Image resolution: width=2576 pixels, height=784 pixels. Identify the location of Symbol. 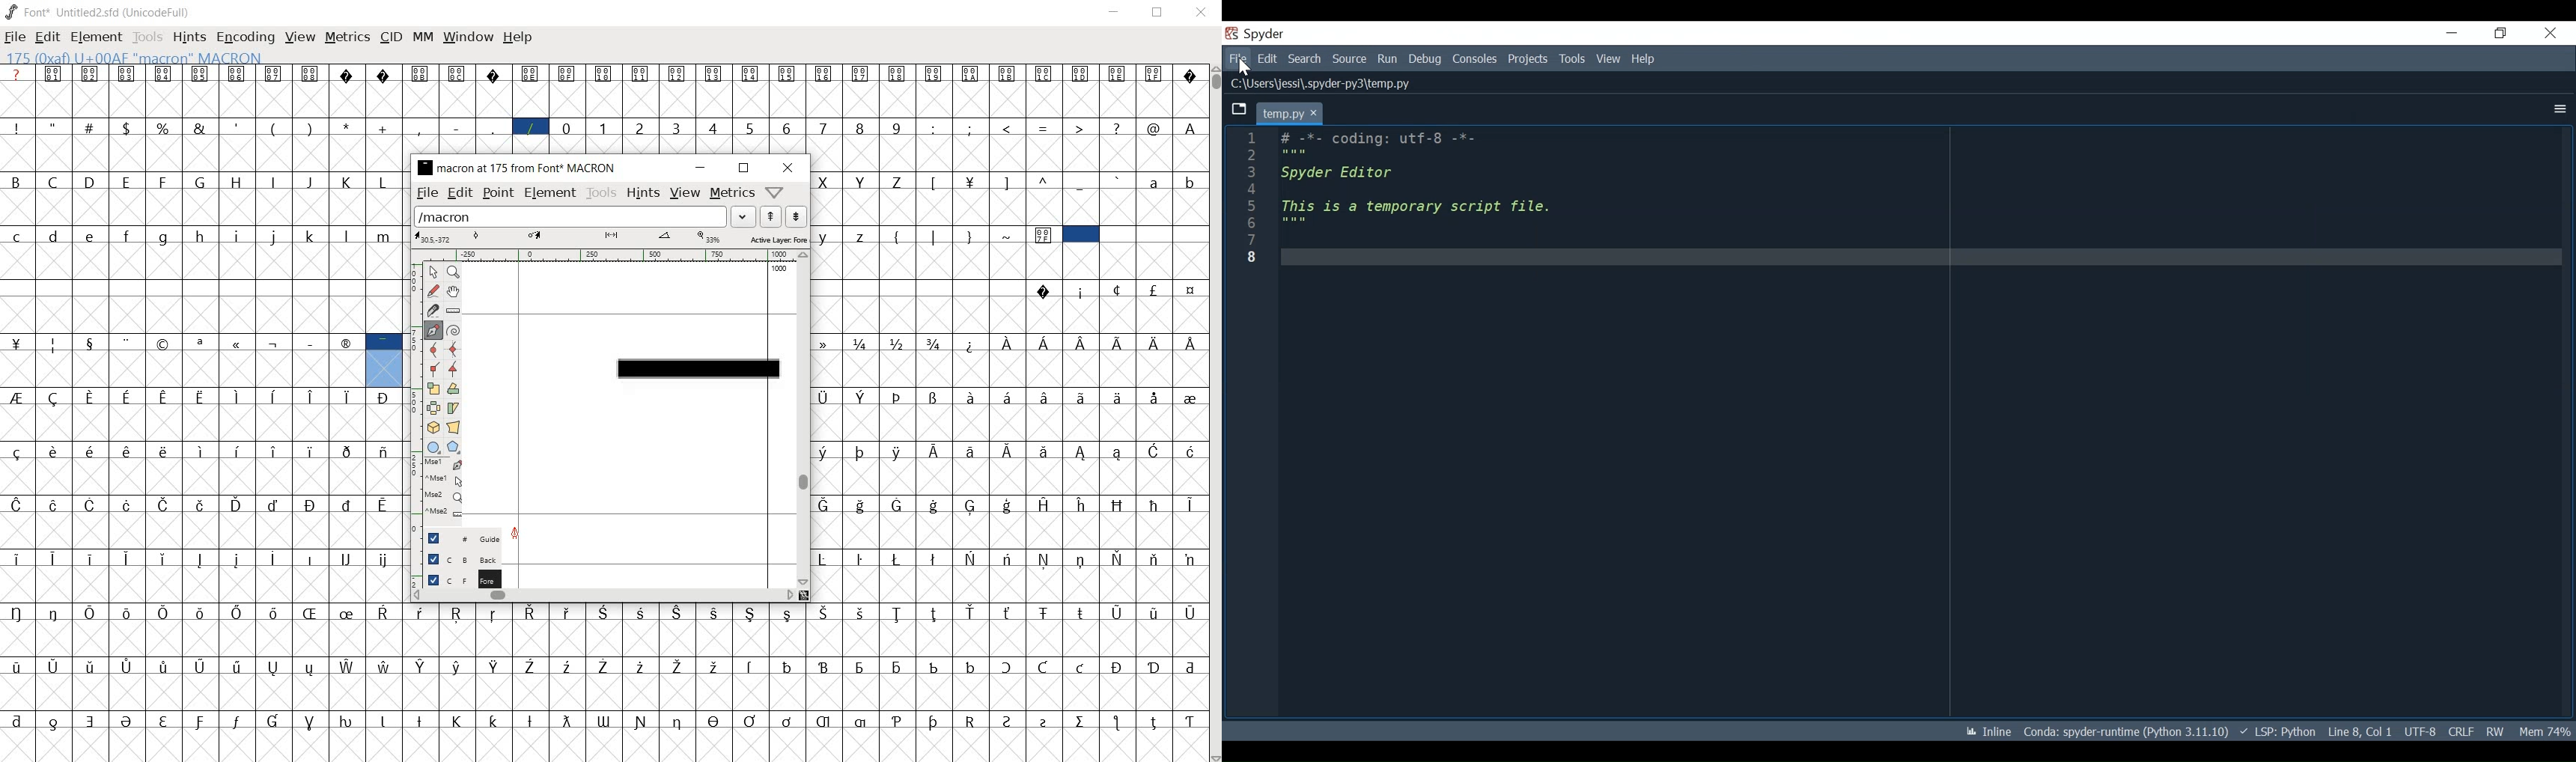
(1188, 558).